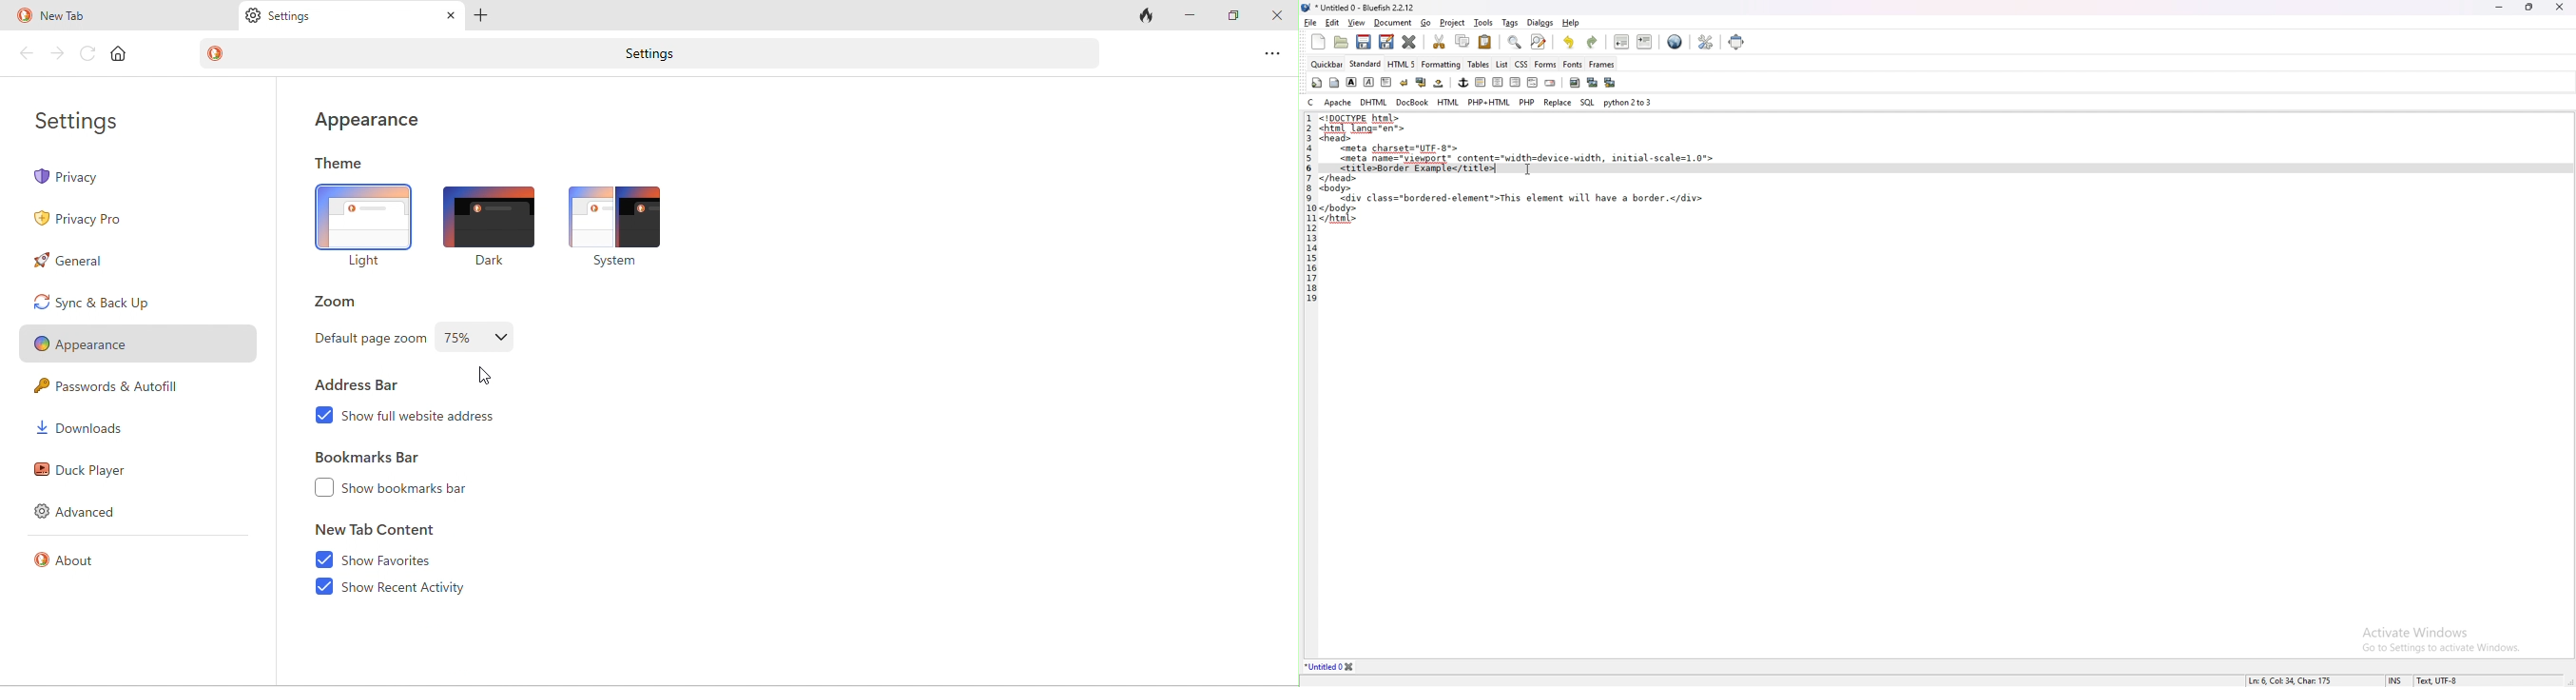 The height and width of the screenshot is (700, 2576). What do you see at coordinates (1402, 63) in the screenshot?
I see `html 5` at bounding box center [1402, 63].